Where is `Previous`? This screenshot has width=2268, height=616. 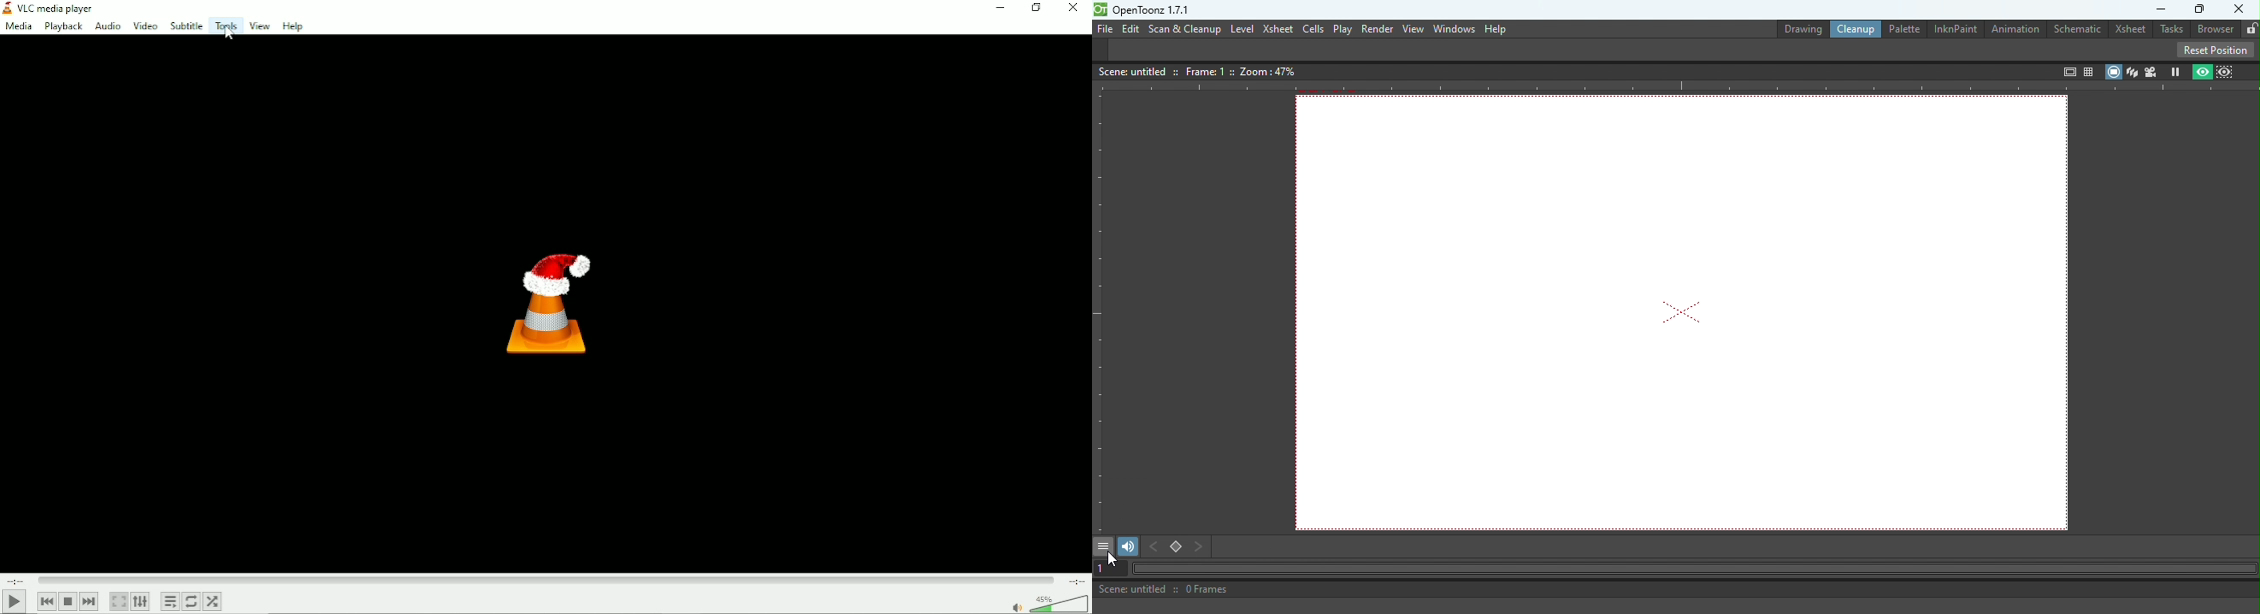 Previous is located at coordinates (47, 601).